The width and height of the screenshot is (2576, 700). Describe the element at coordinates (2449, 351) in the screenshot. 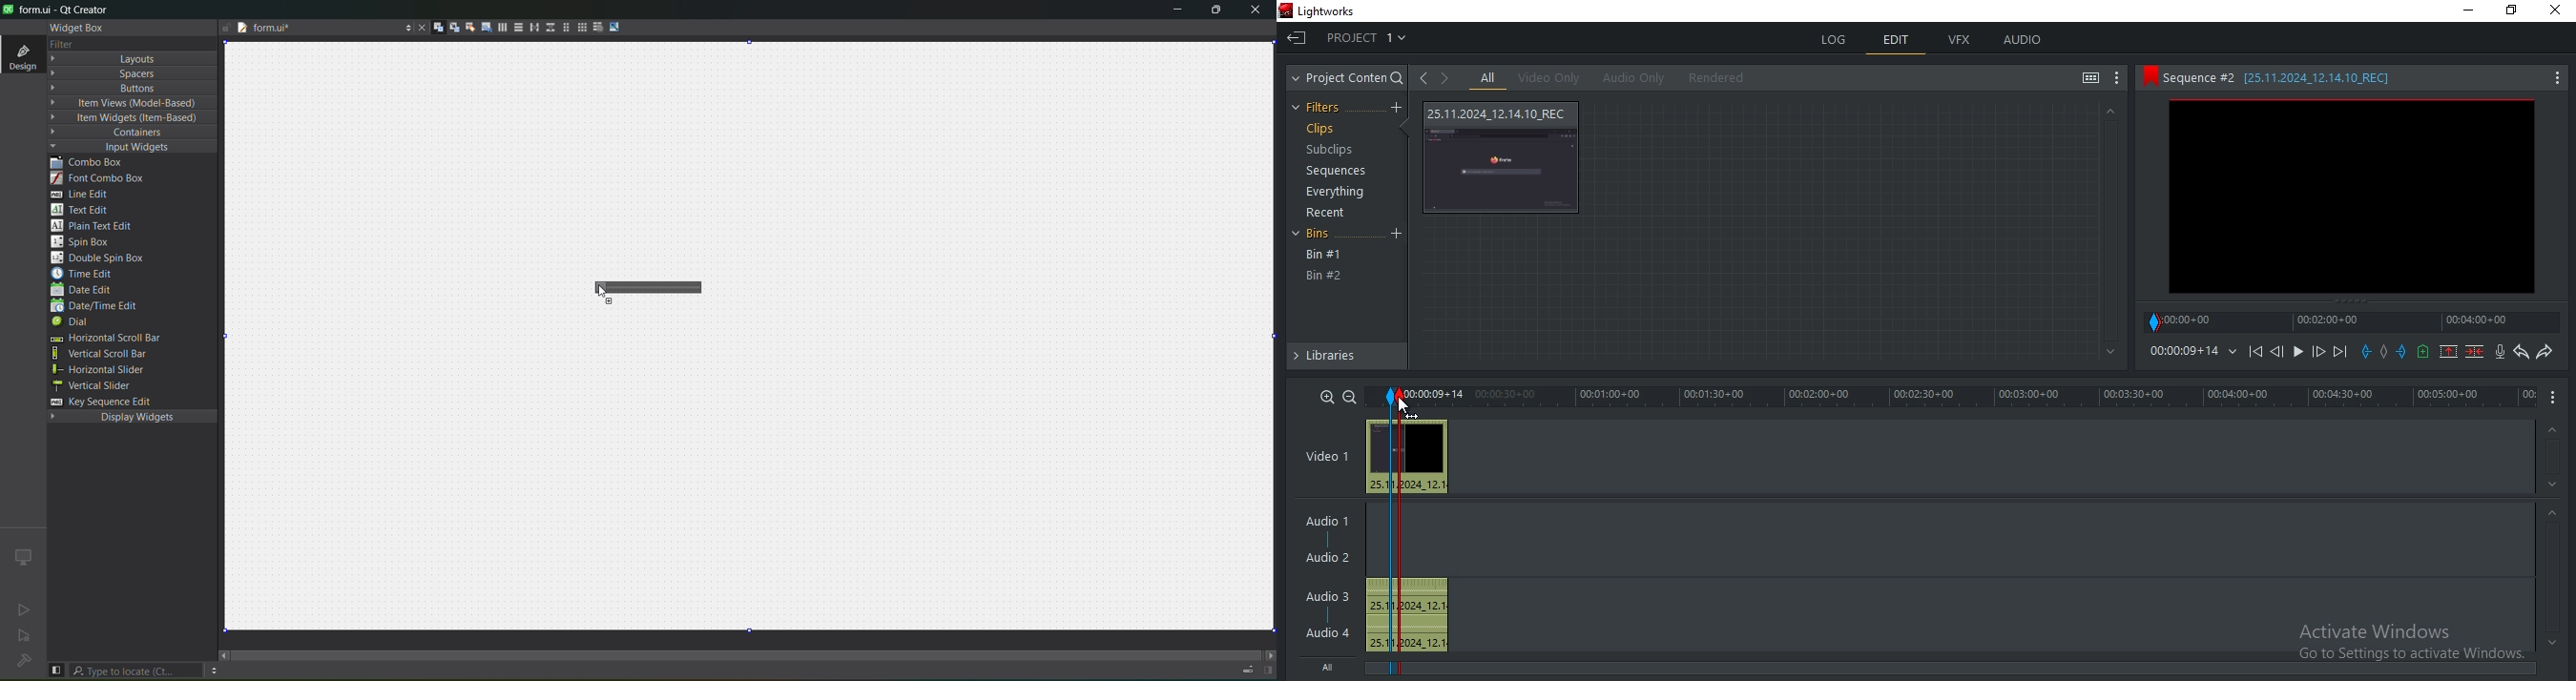

I see `remove marked section` at that location.